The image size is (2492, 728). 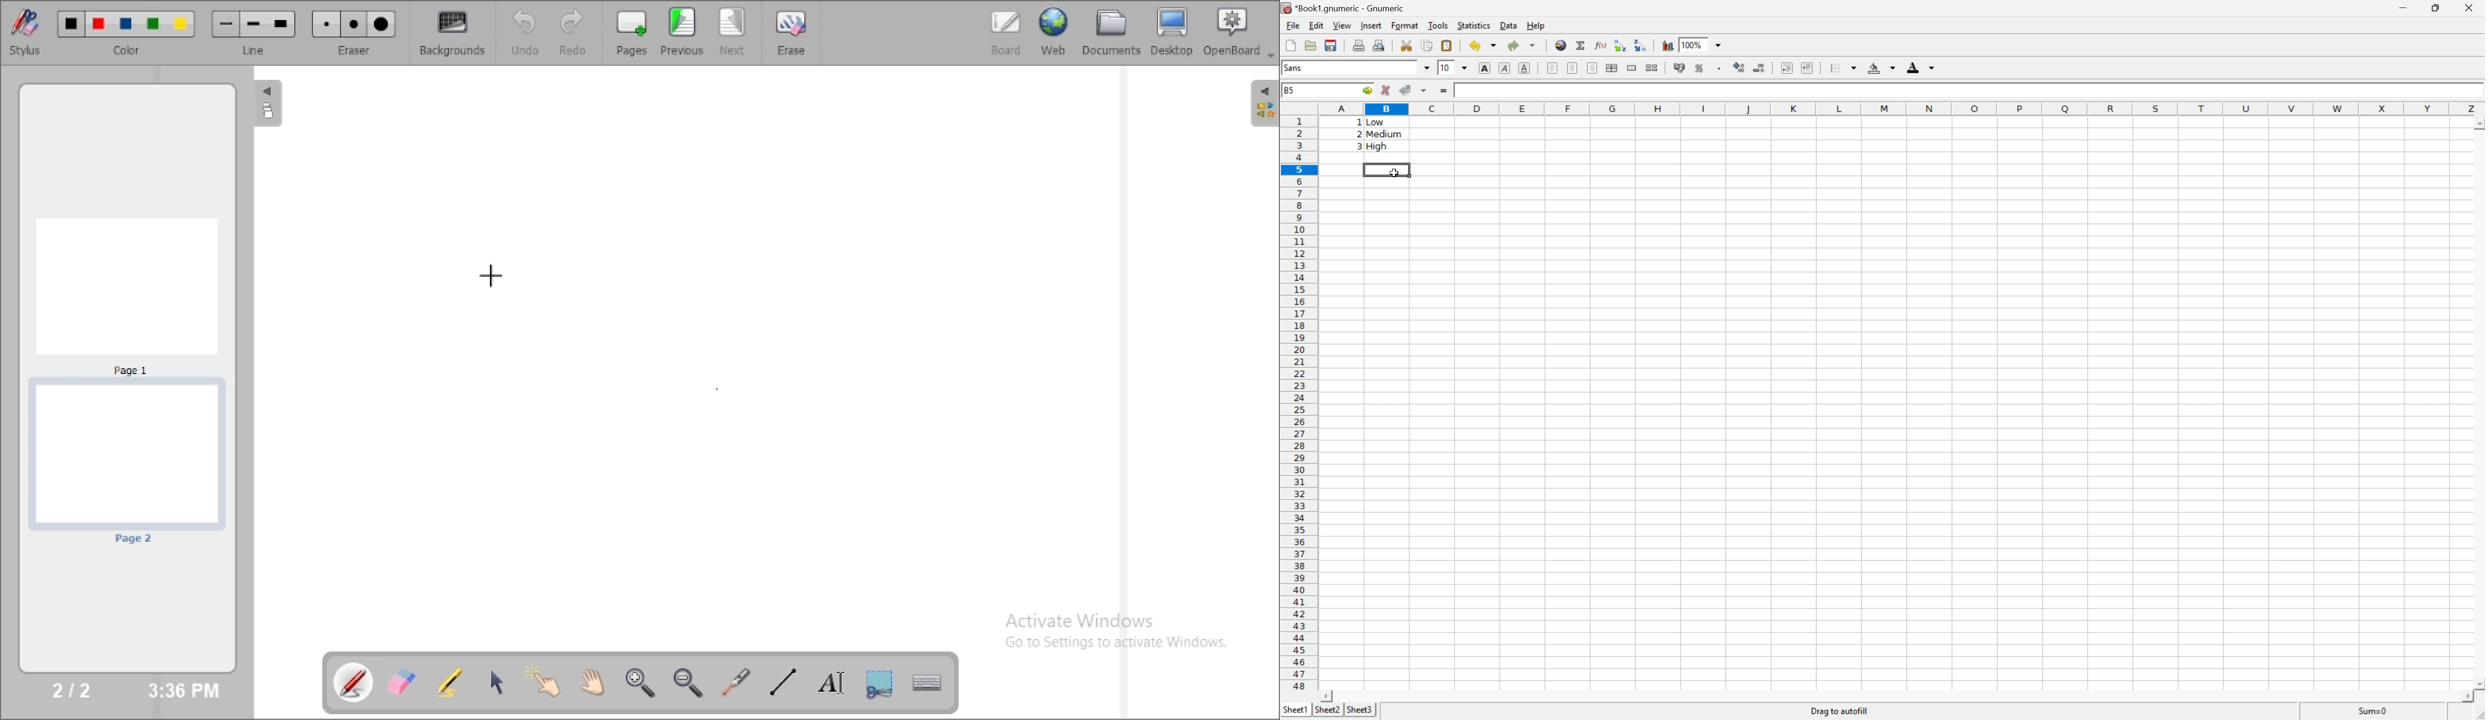 I want to click on Open a file, so click(x=1310, y=46).